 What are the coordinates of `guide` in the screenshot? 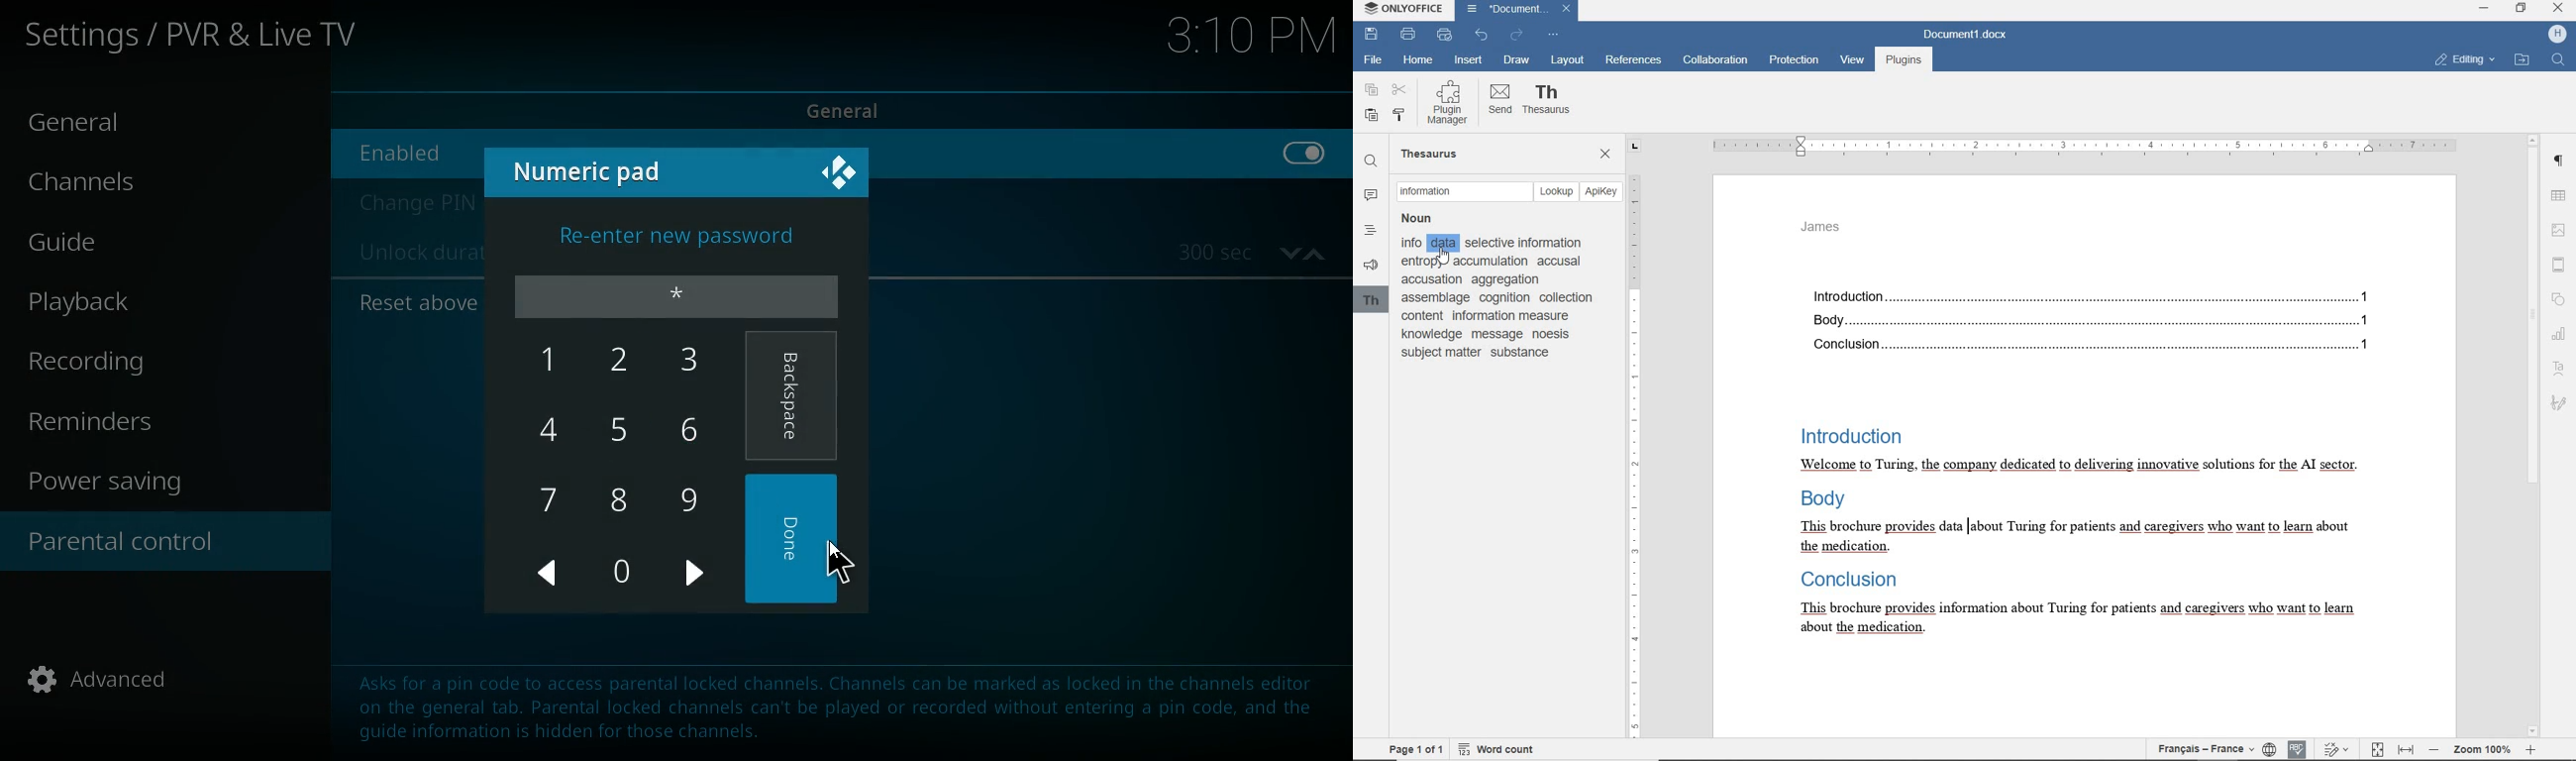 It's located at (122, 245).